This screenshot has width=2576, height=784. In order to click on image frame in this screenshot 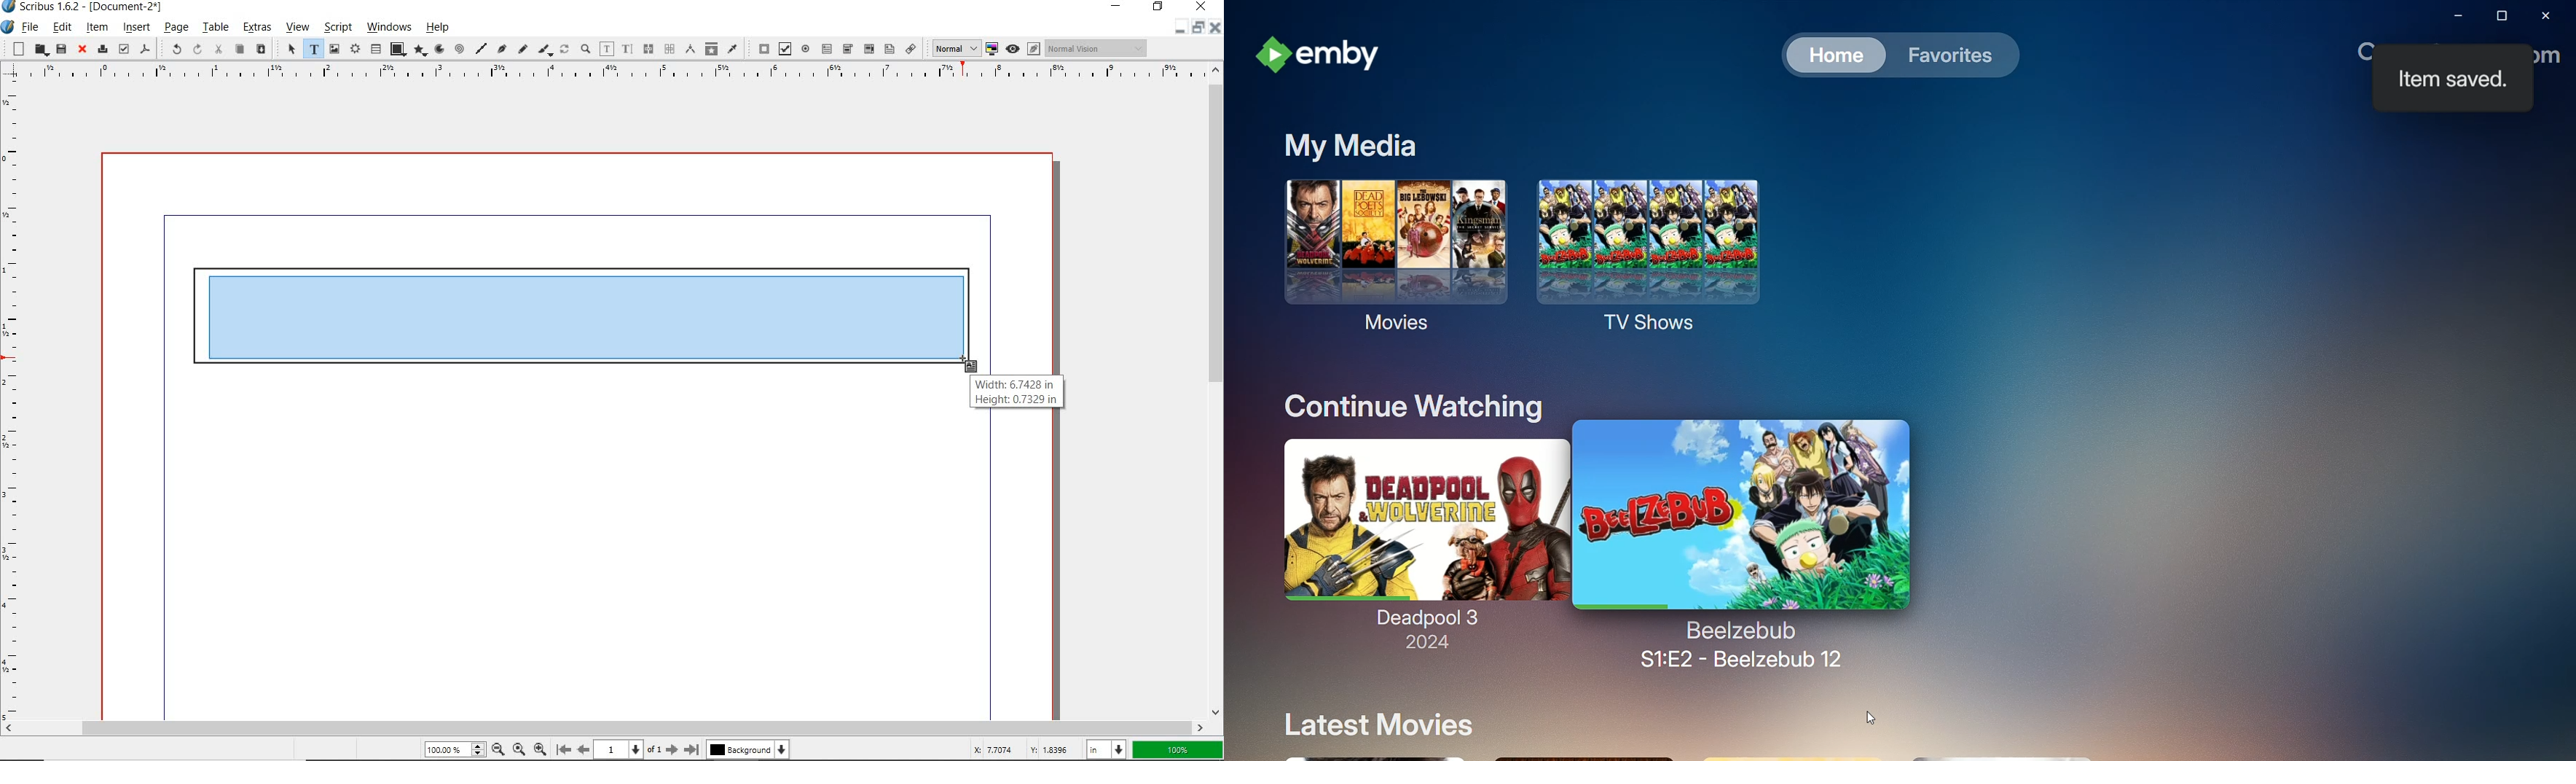, I will do `click(334, 49)`.